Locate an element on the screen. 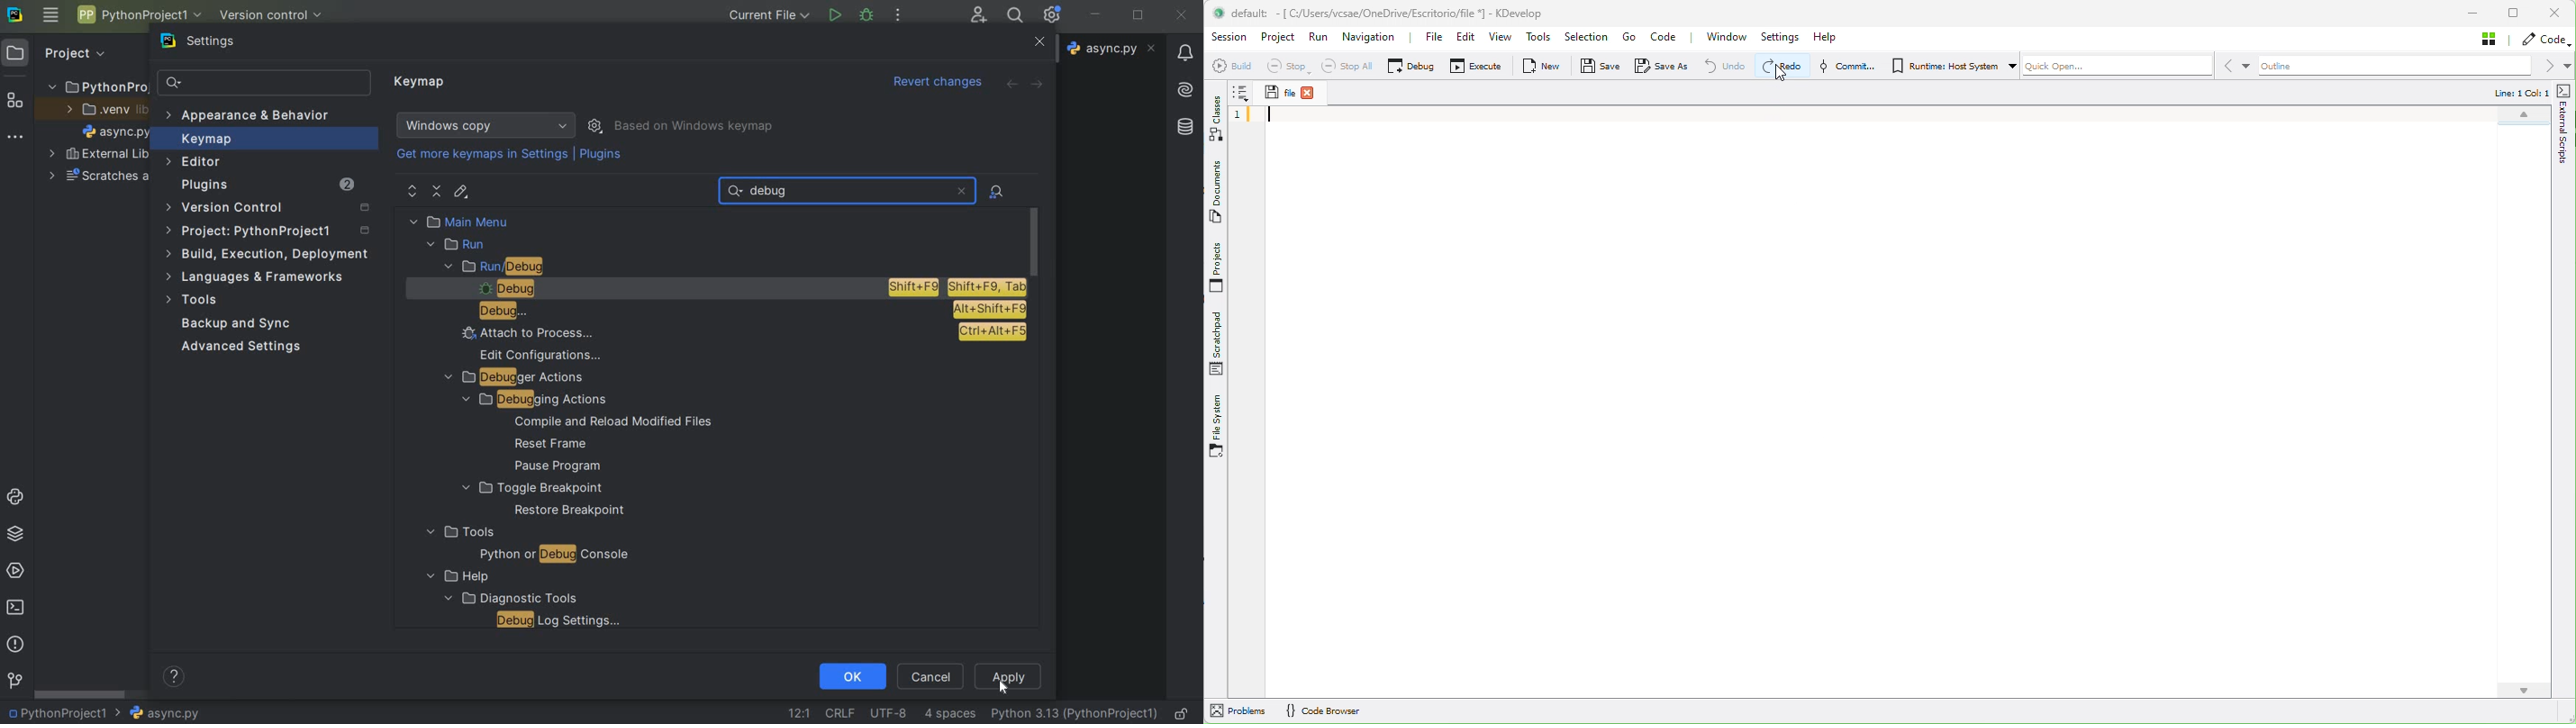 The width and height of the screenshot is (2576, 728). debug is located at coordinates (867, 14).